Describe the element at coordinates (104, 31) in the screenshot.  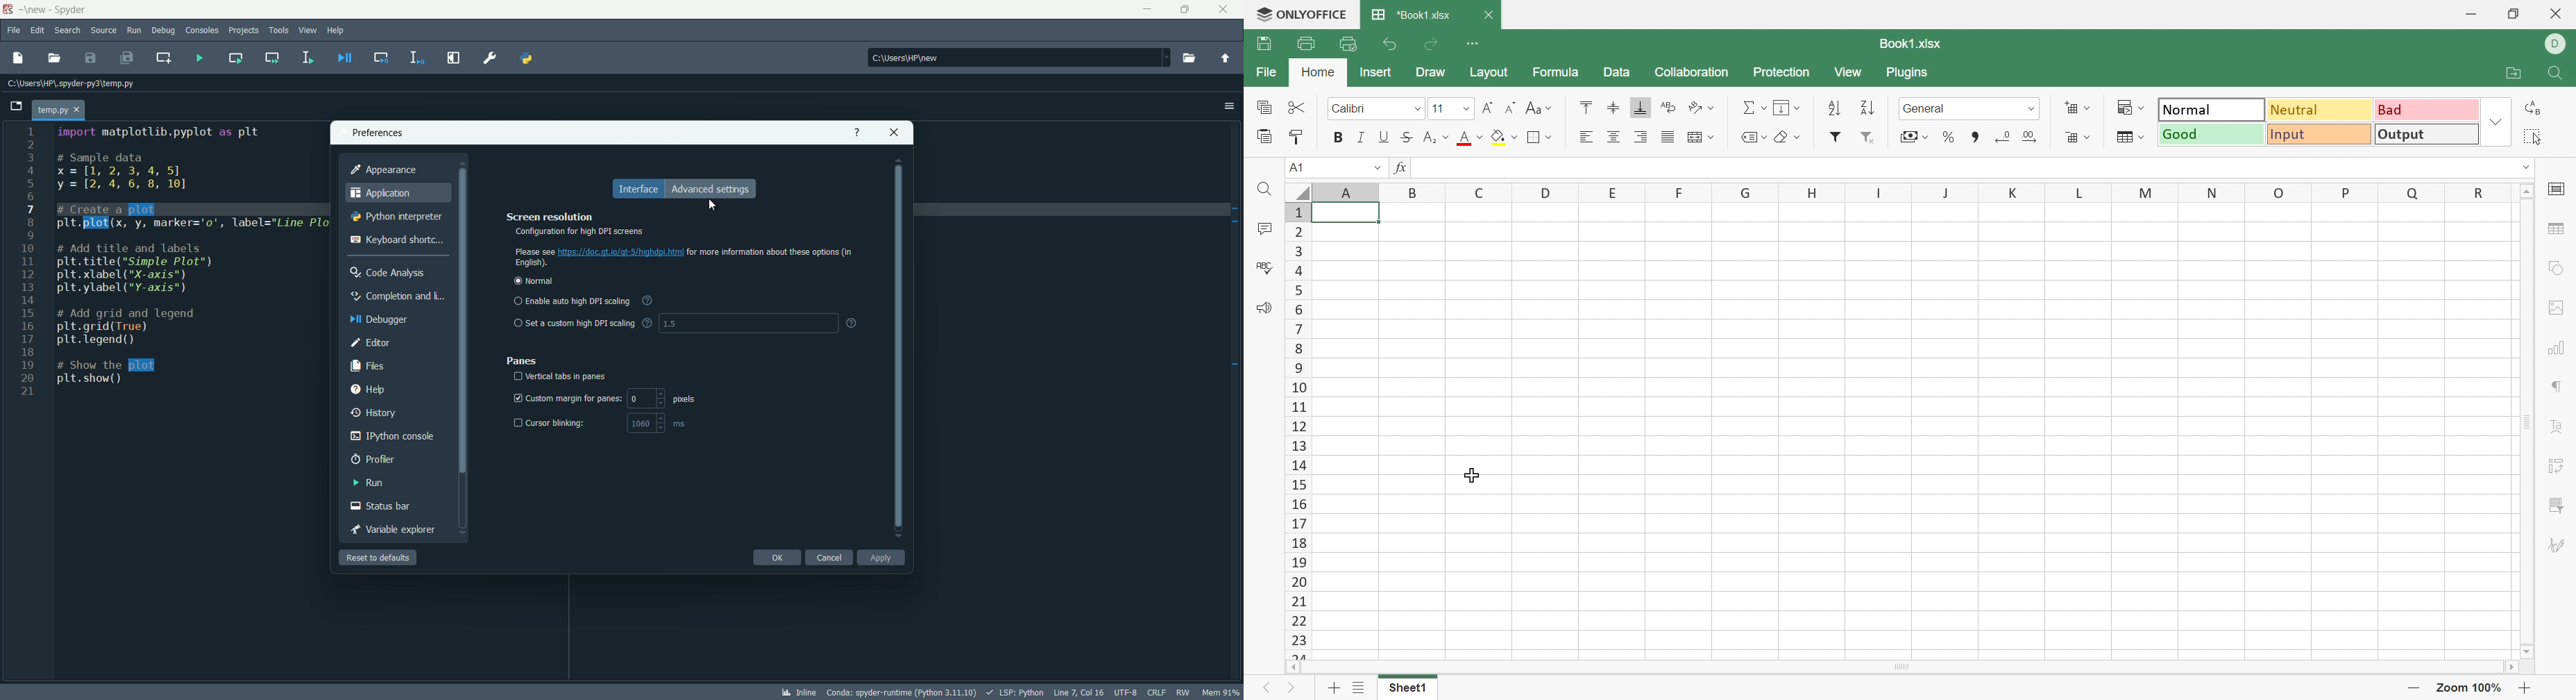
I see `source` at that location.